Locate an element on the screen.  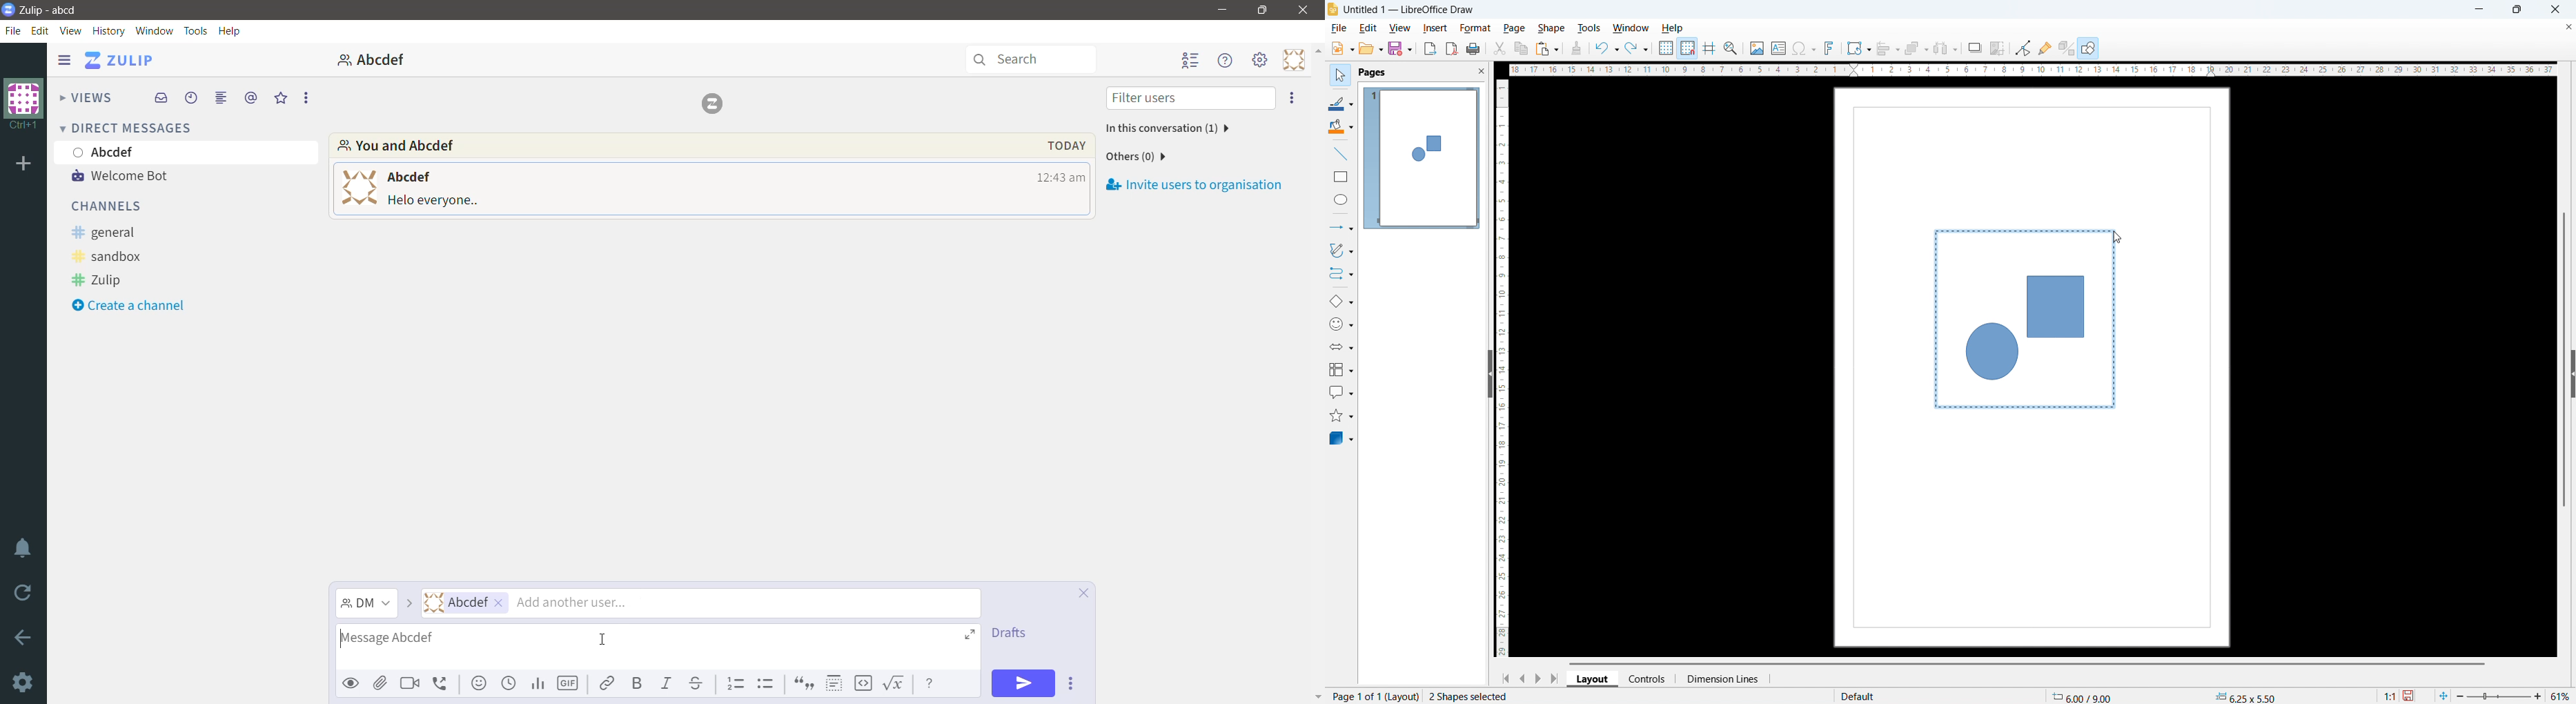
close document is located at coordinates (2568, 26).